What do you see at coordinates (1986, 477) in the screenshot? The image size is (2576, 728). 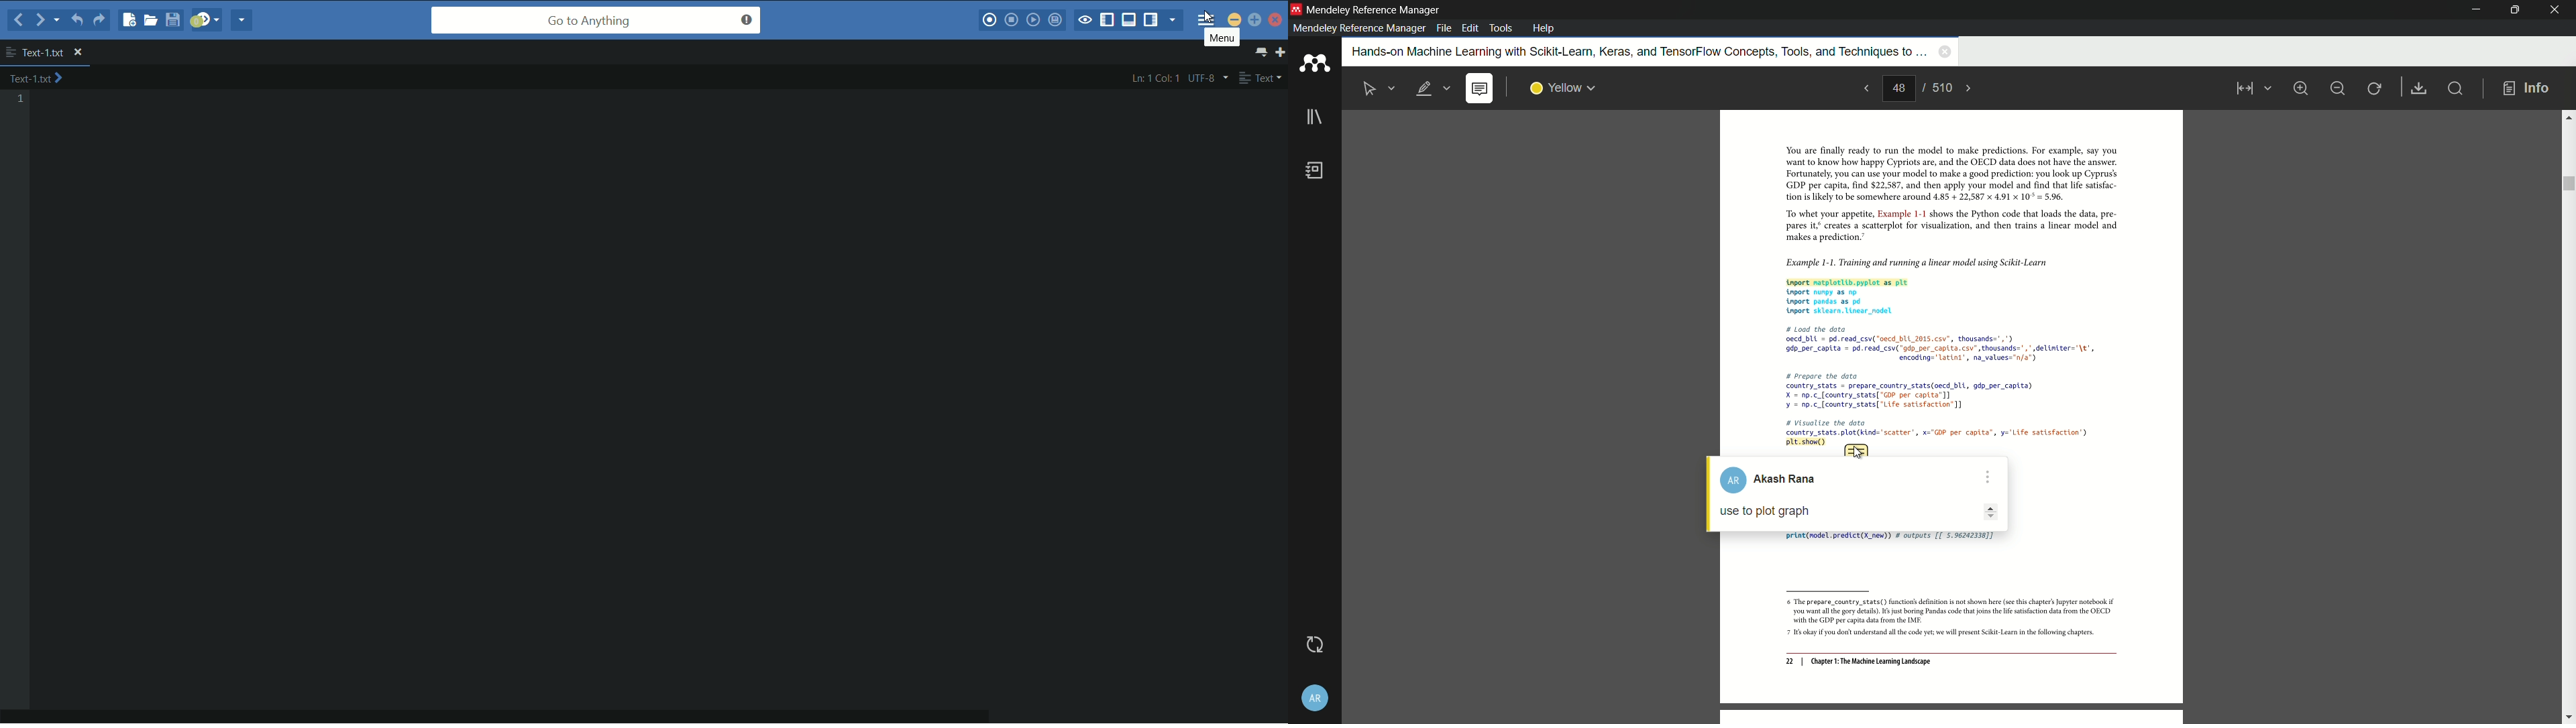 I see `more actions` at bounding box center [1986, 477].